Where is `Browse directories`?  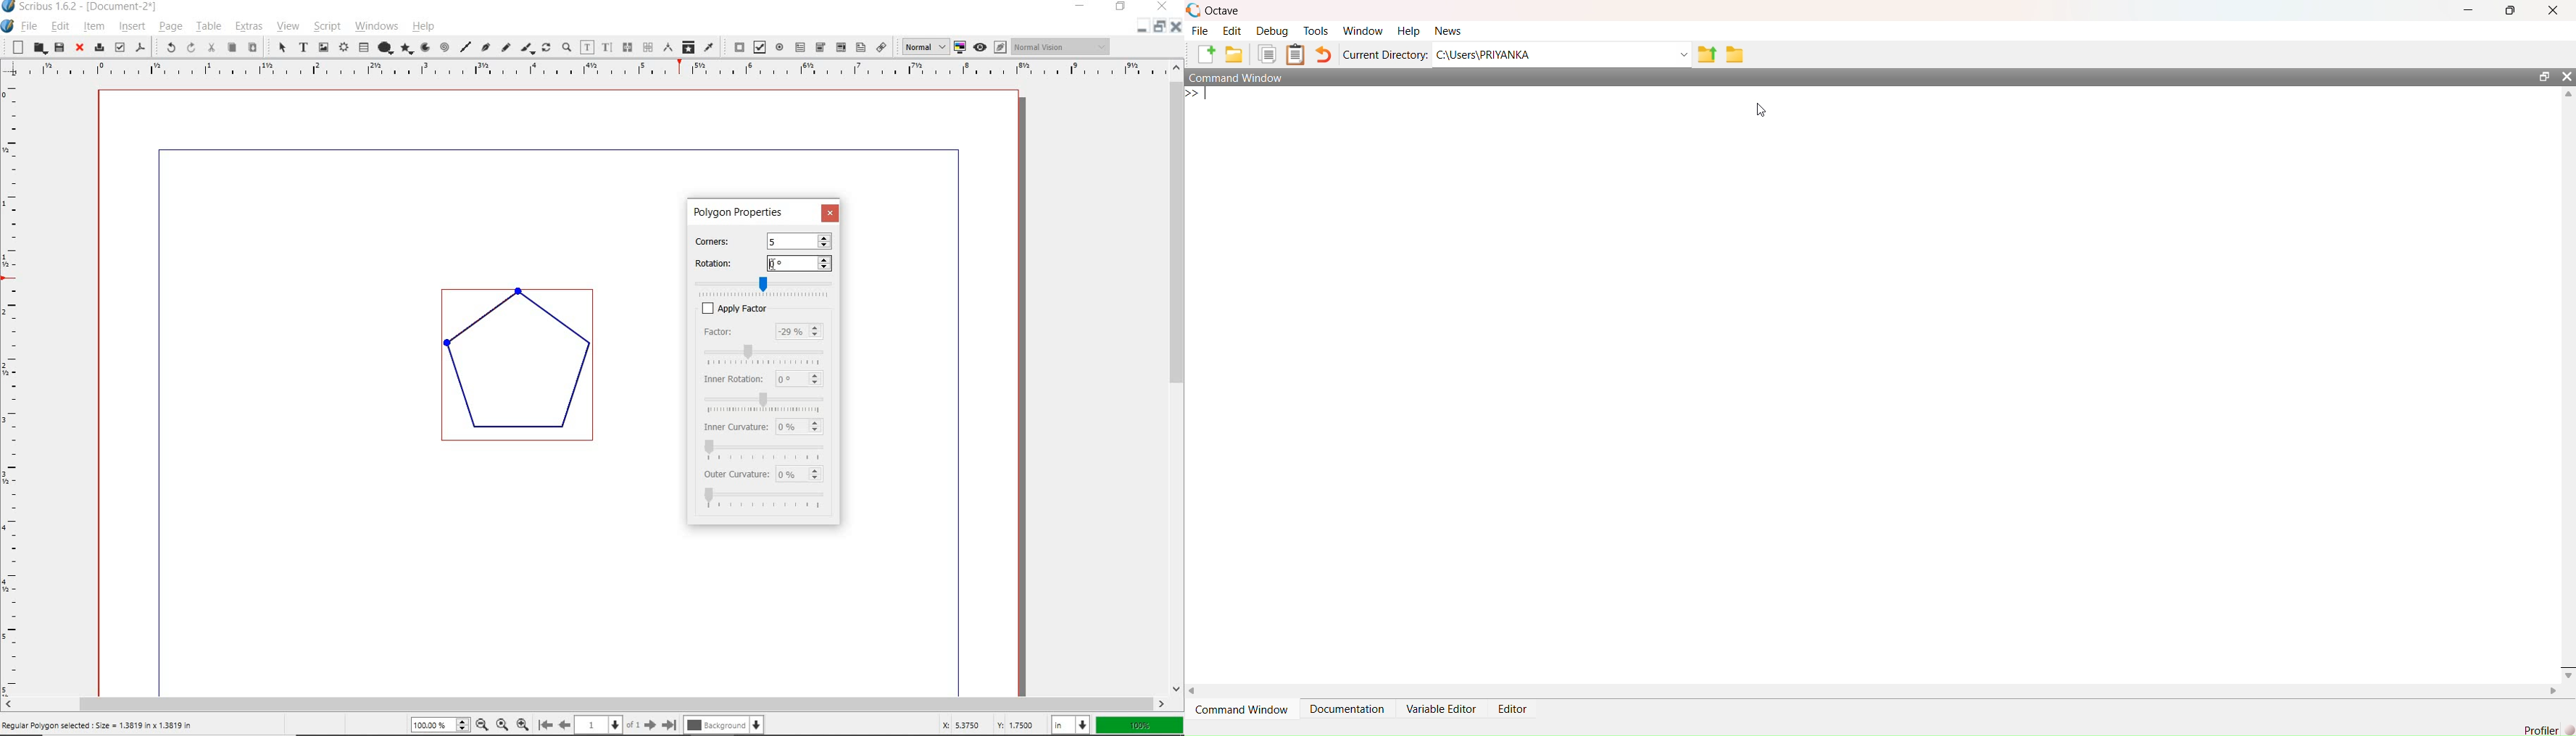
Browse directories is located at coordinates (1737, 54).